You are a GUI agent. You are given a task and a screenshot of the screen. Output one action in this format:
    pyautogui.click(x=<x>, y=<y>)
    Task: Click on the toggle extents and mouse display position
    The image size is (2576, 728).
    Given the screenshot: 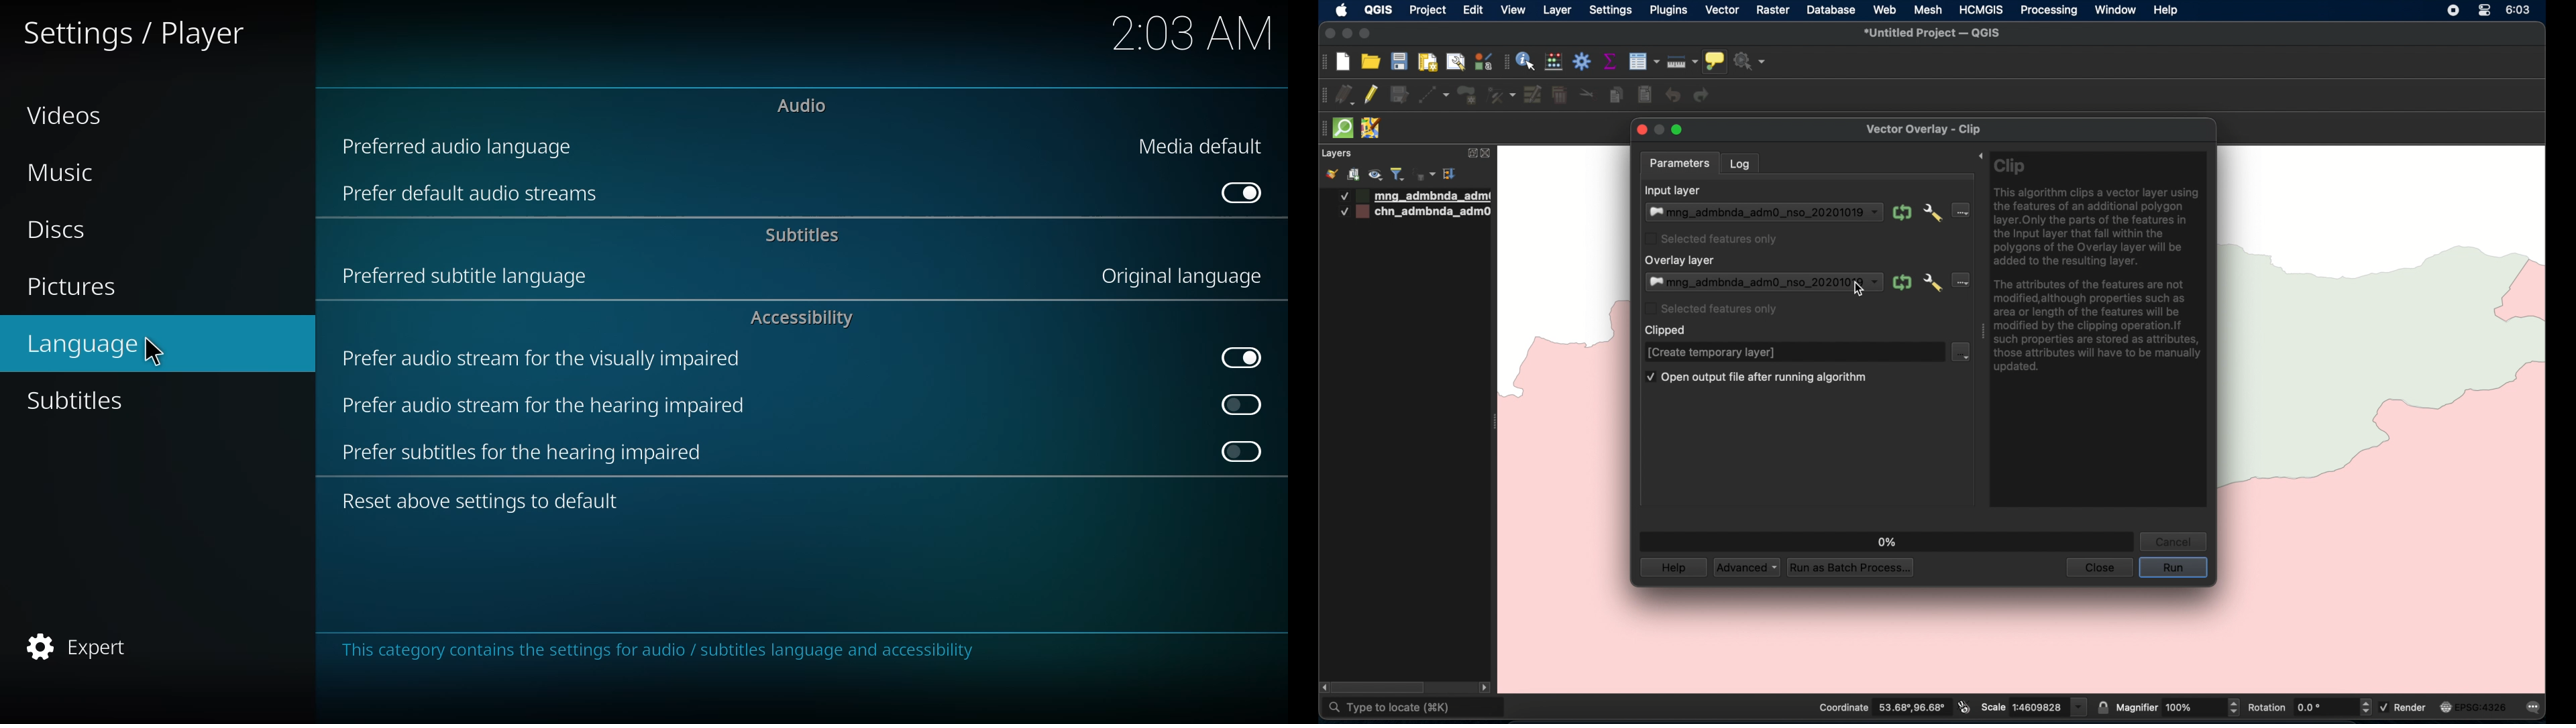 What is the action you would take?
    pyautogui.click(x=1964, y=707)
    